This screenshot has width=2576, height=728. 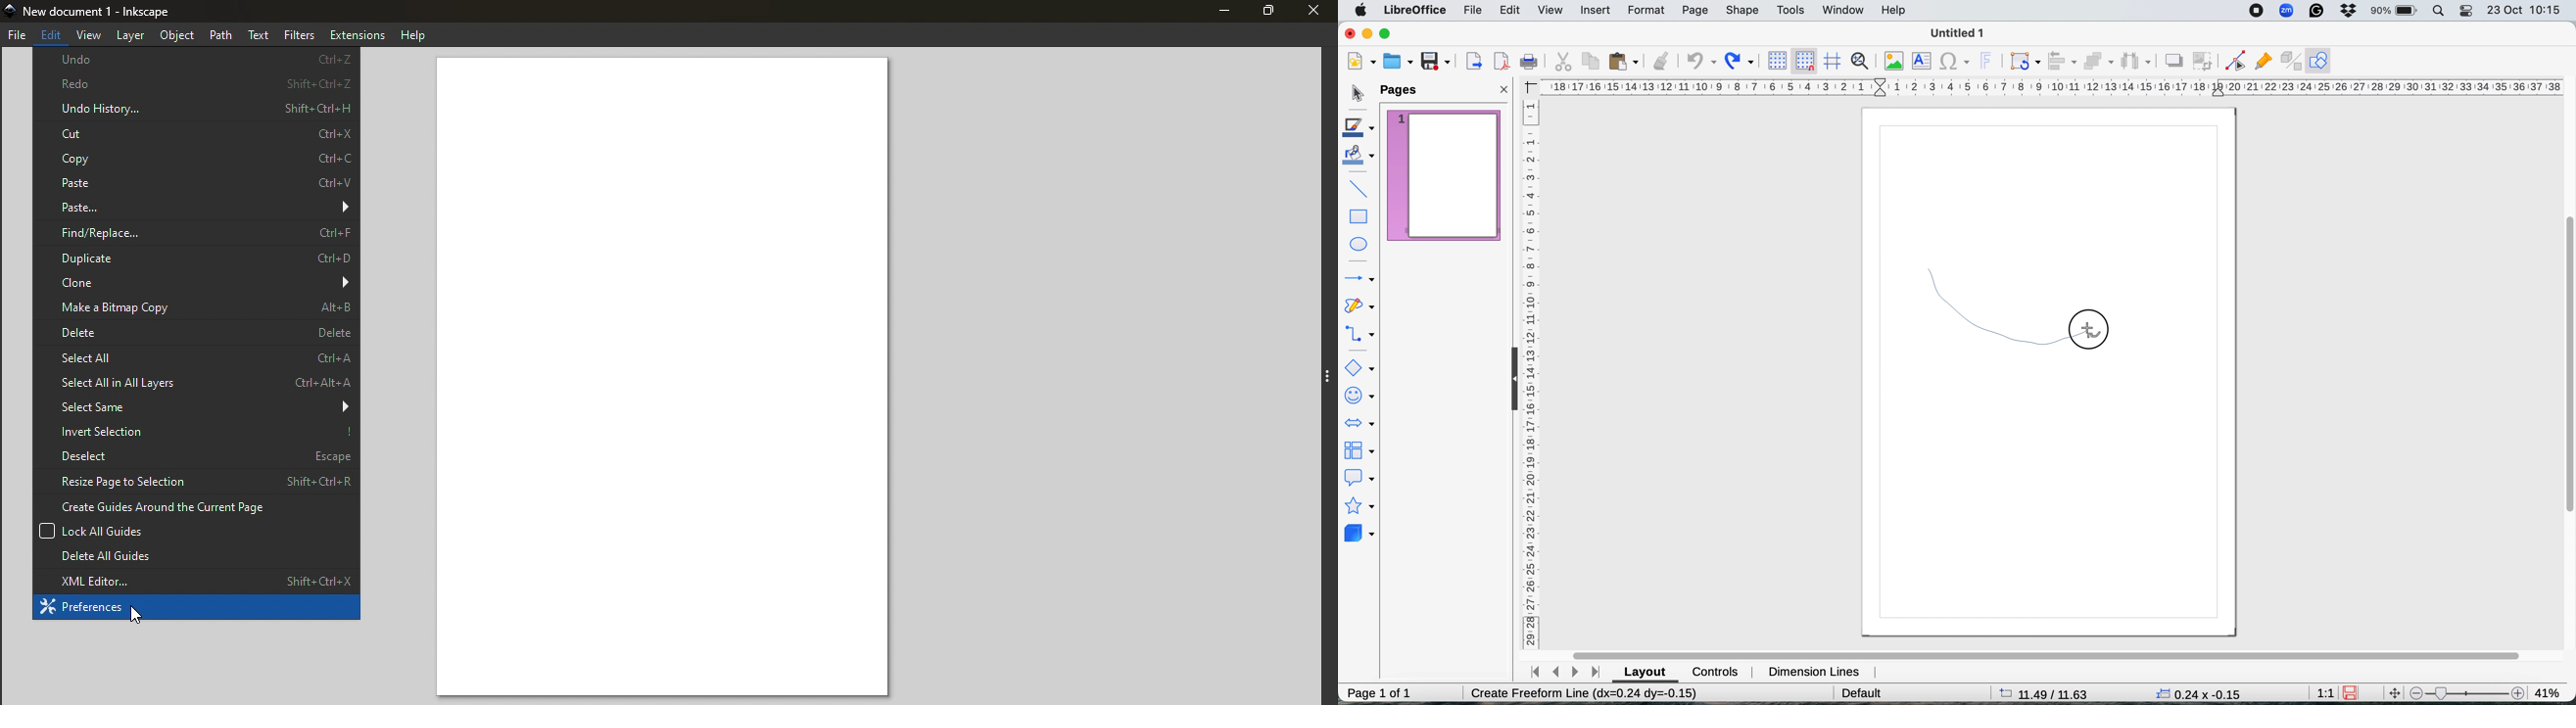 What do you see at coordinates (2234, 61) in the screenshot?
I see `toggle edit point mode` at bounding box center [2234, 61].